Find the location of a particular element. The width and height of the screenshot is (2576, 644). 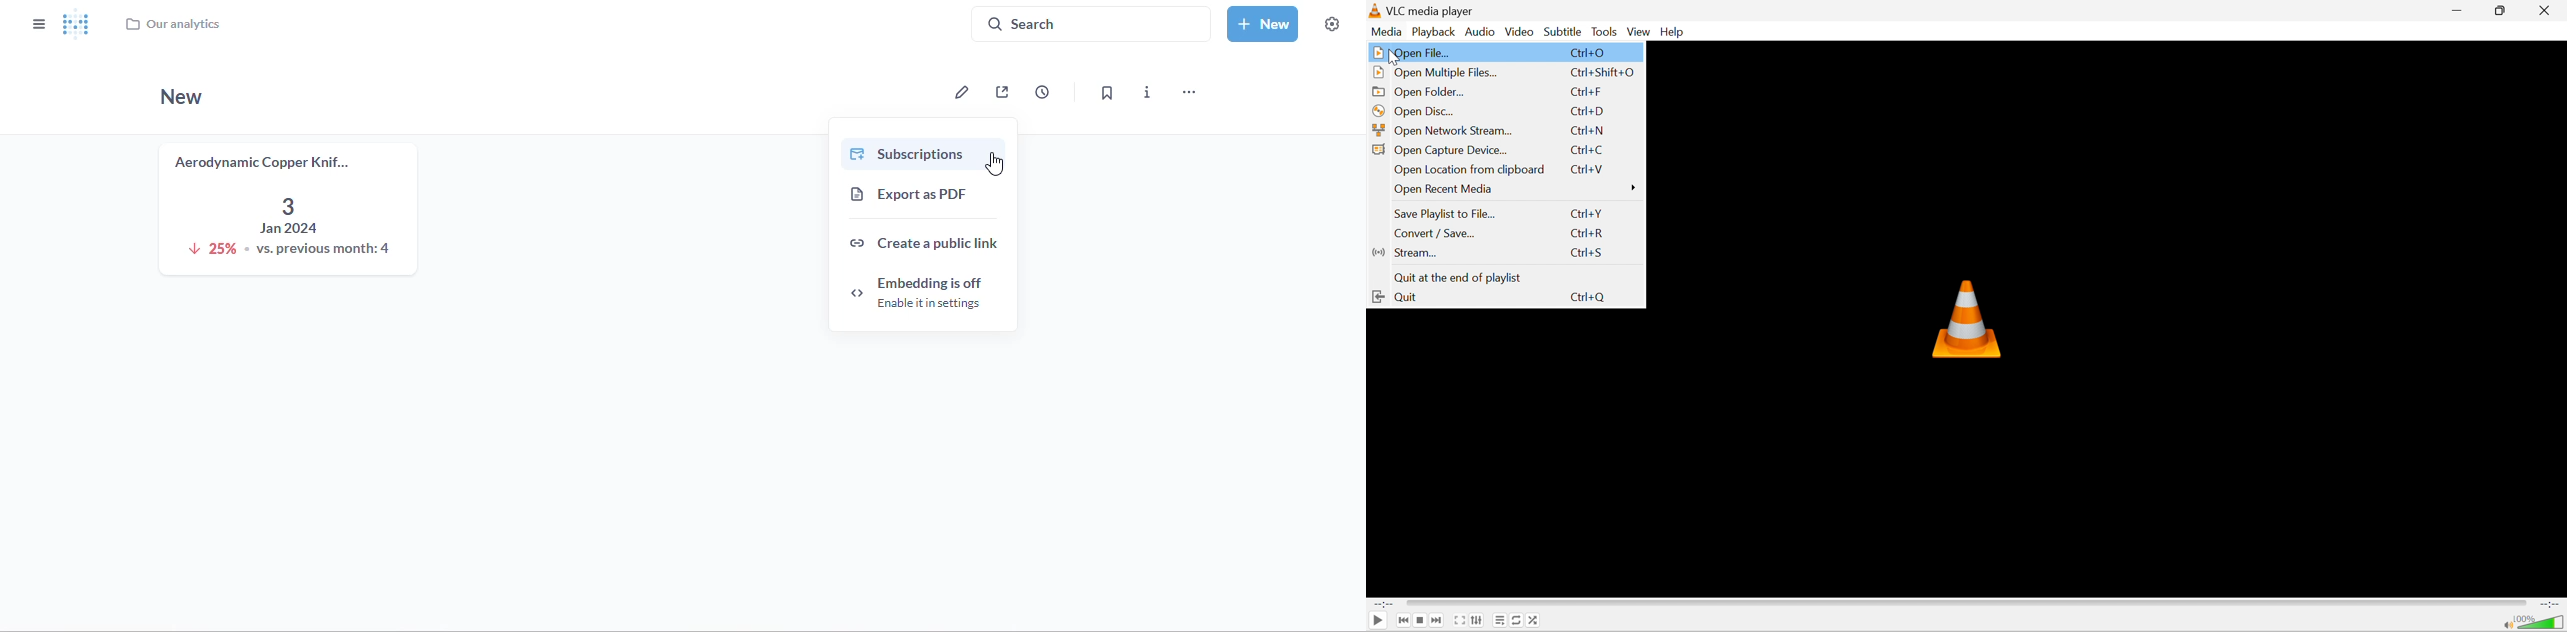

Ctrl + D is located at coordinates (1588, 111).